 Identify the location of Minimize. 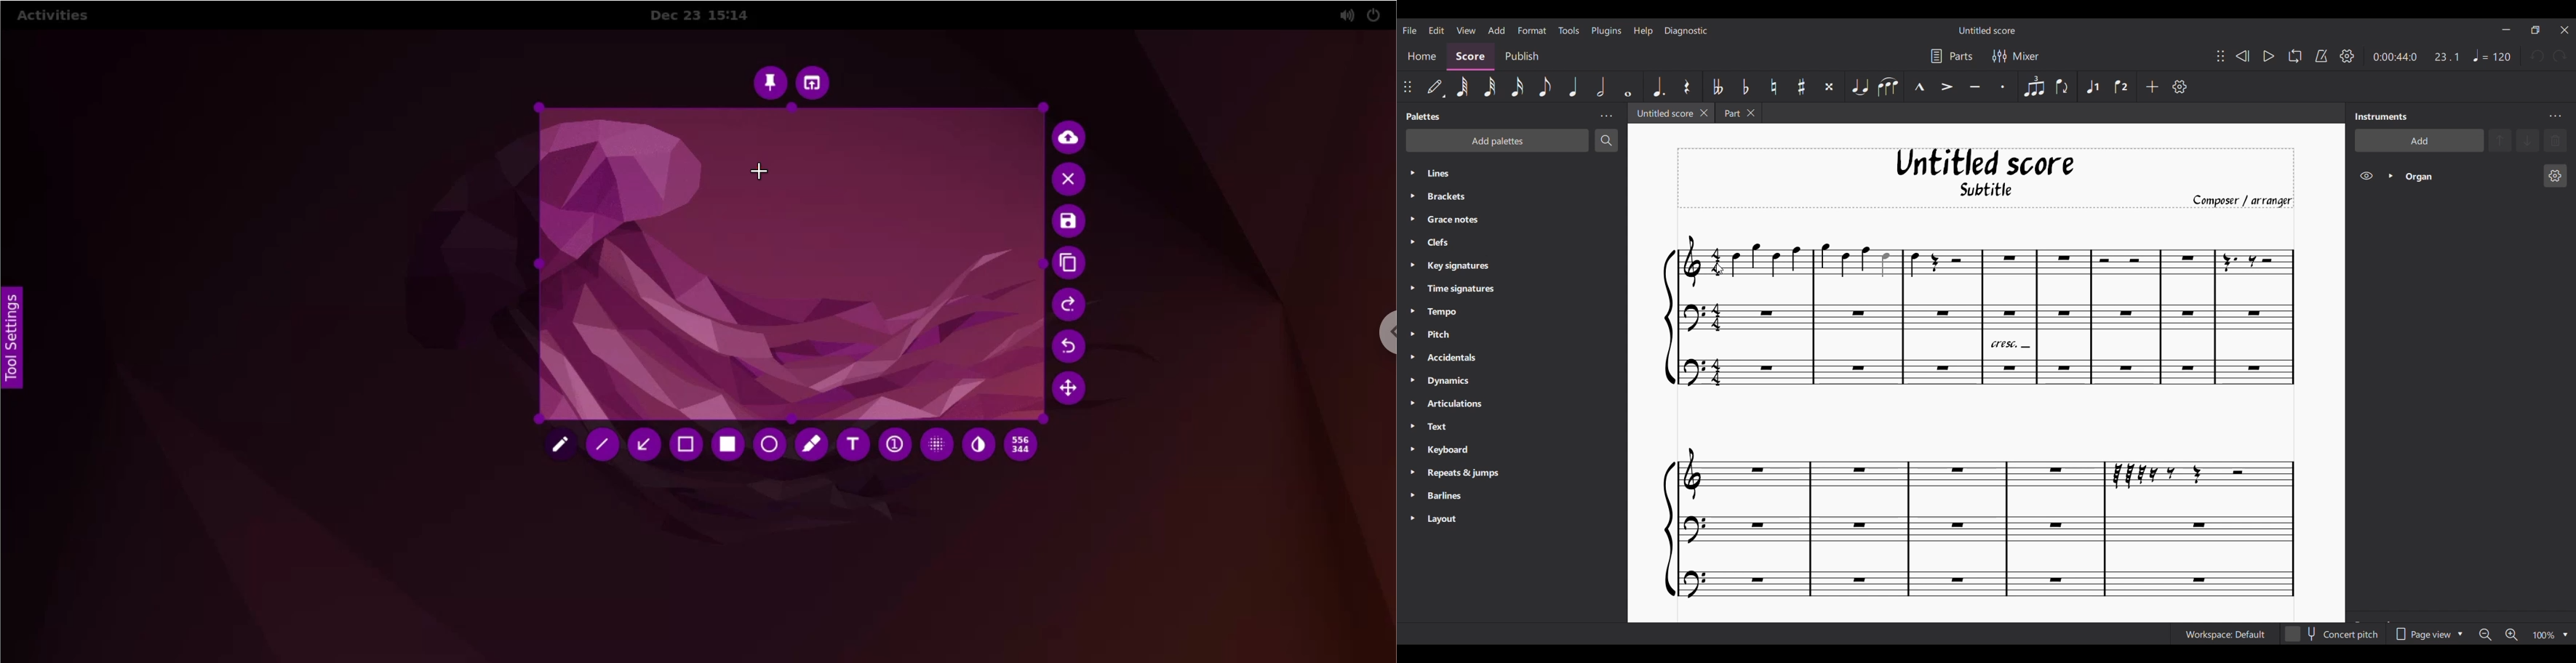
(2507, 29).